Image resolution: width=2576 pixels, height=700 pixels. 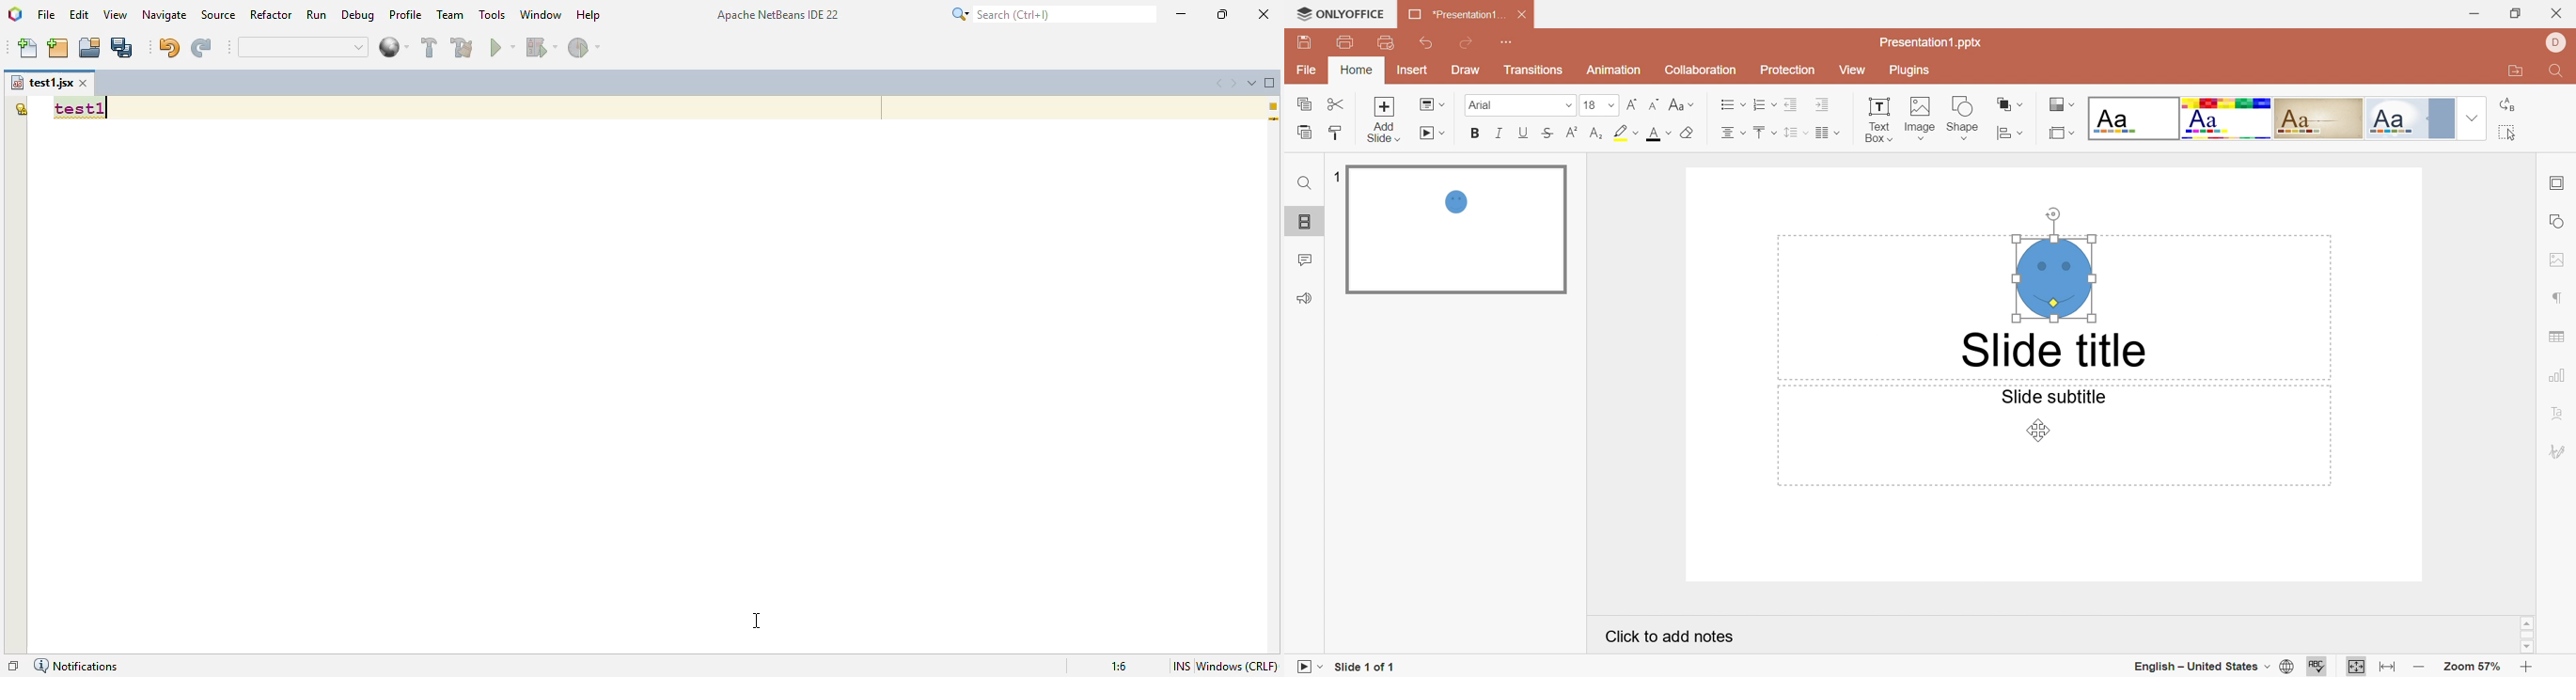 I want to click on 1, so click(x=1336, y=174).